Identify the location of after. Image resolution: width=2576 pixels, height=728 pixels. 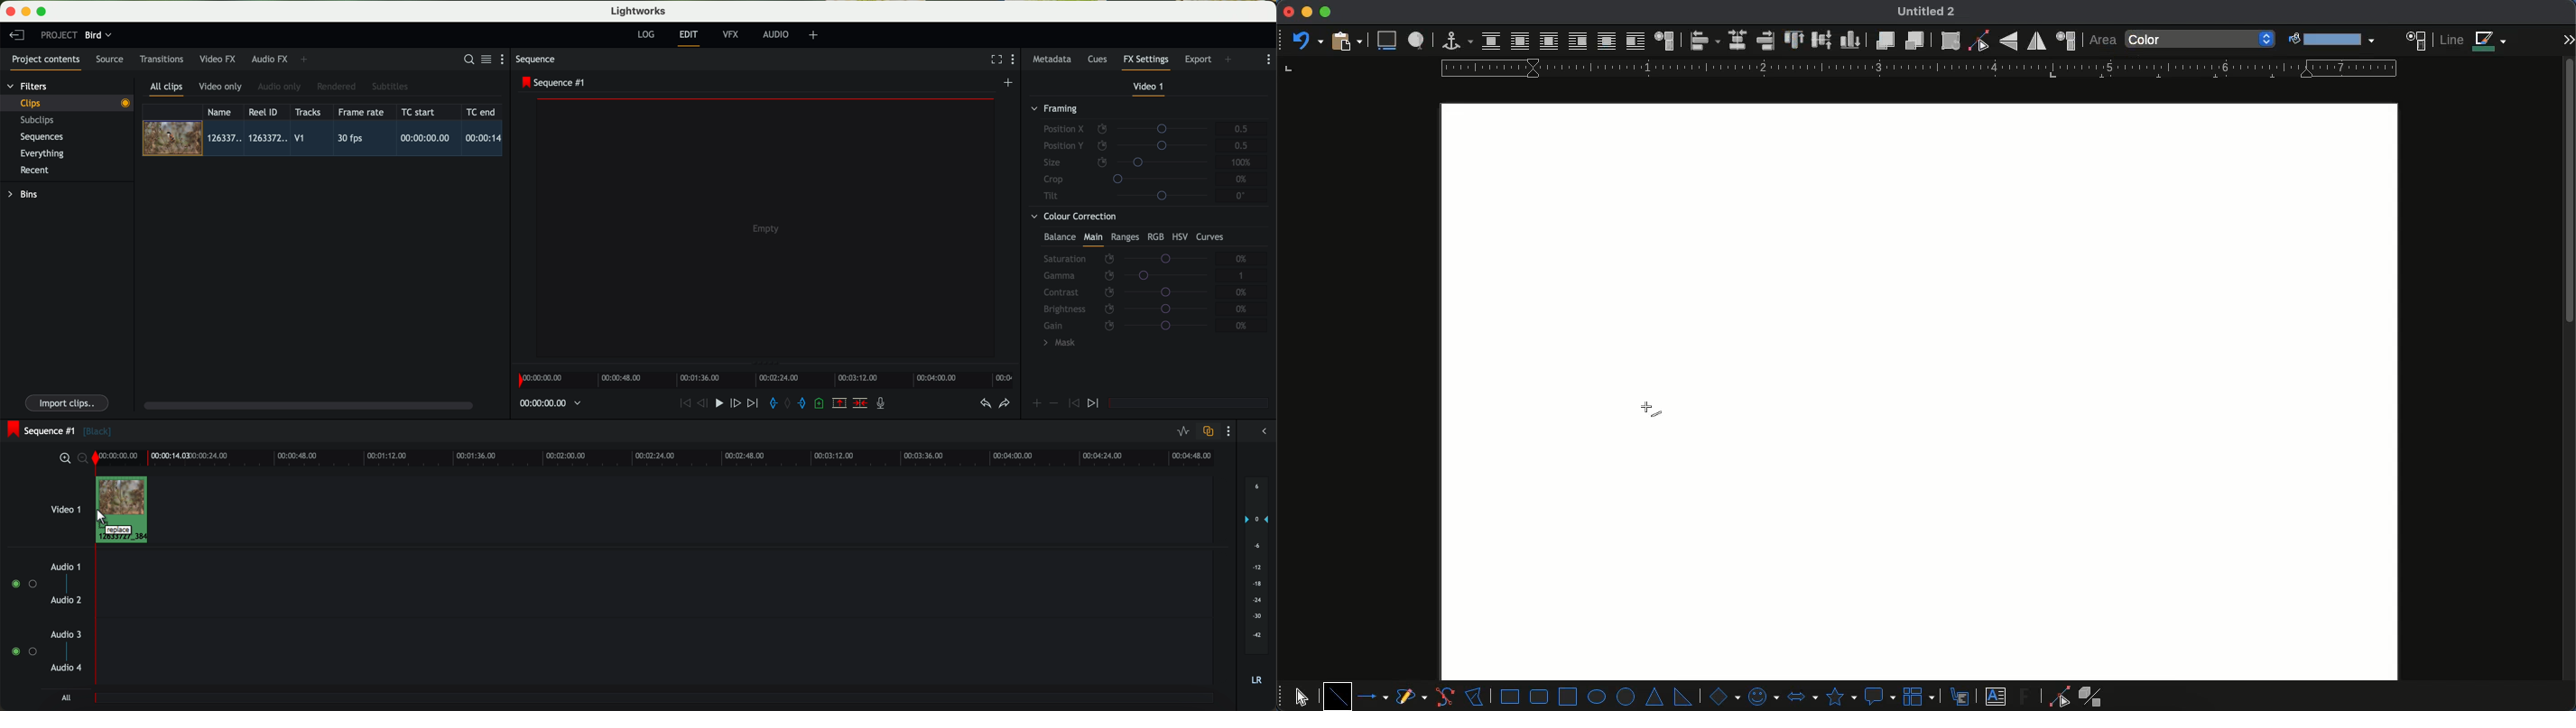
(1635, 41).